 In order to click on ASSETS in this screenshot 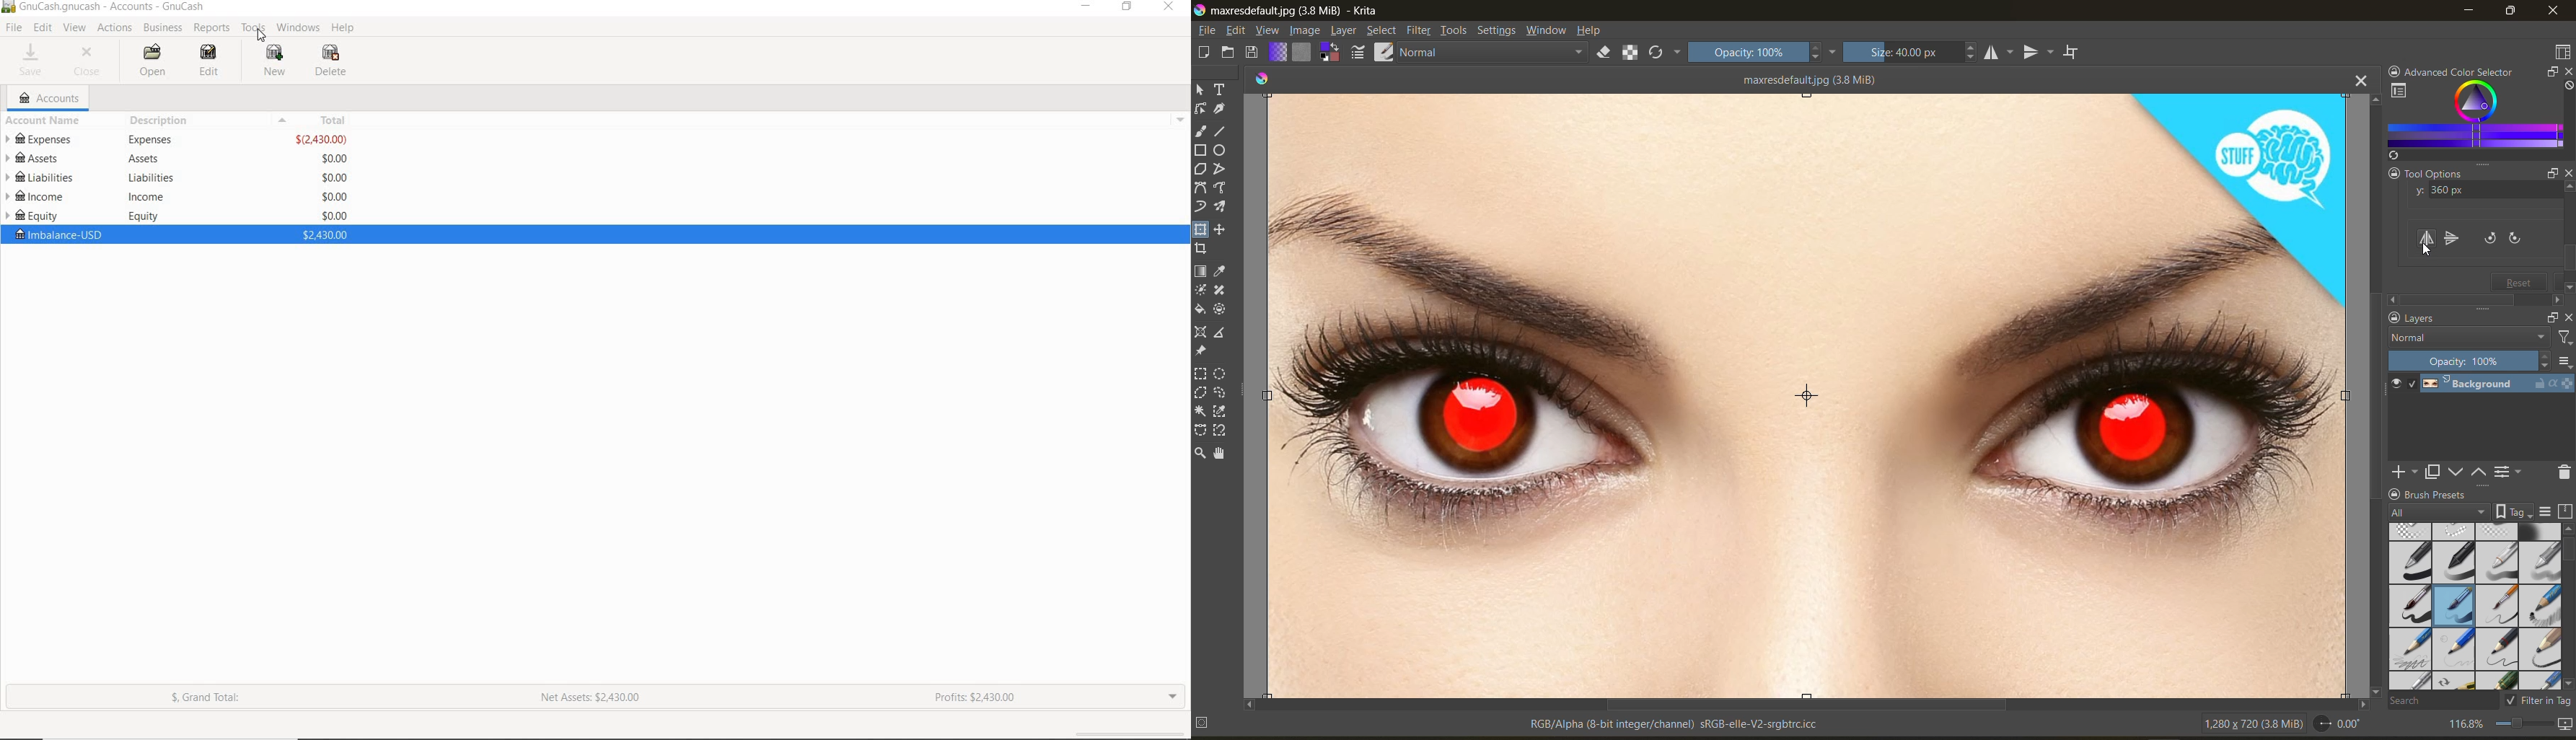, I will do `click(41, 157)`.